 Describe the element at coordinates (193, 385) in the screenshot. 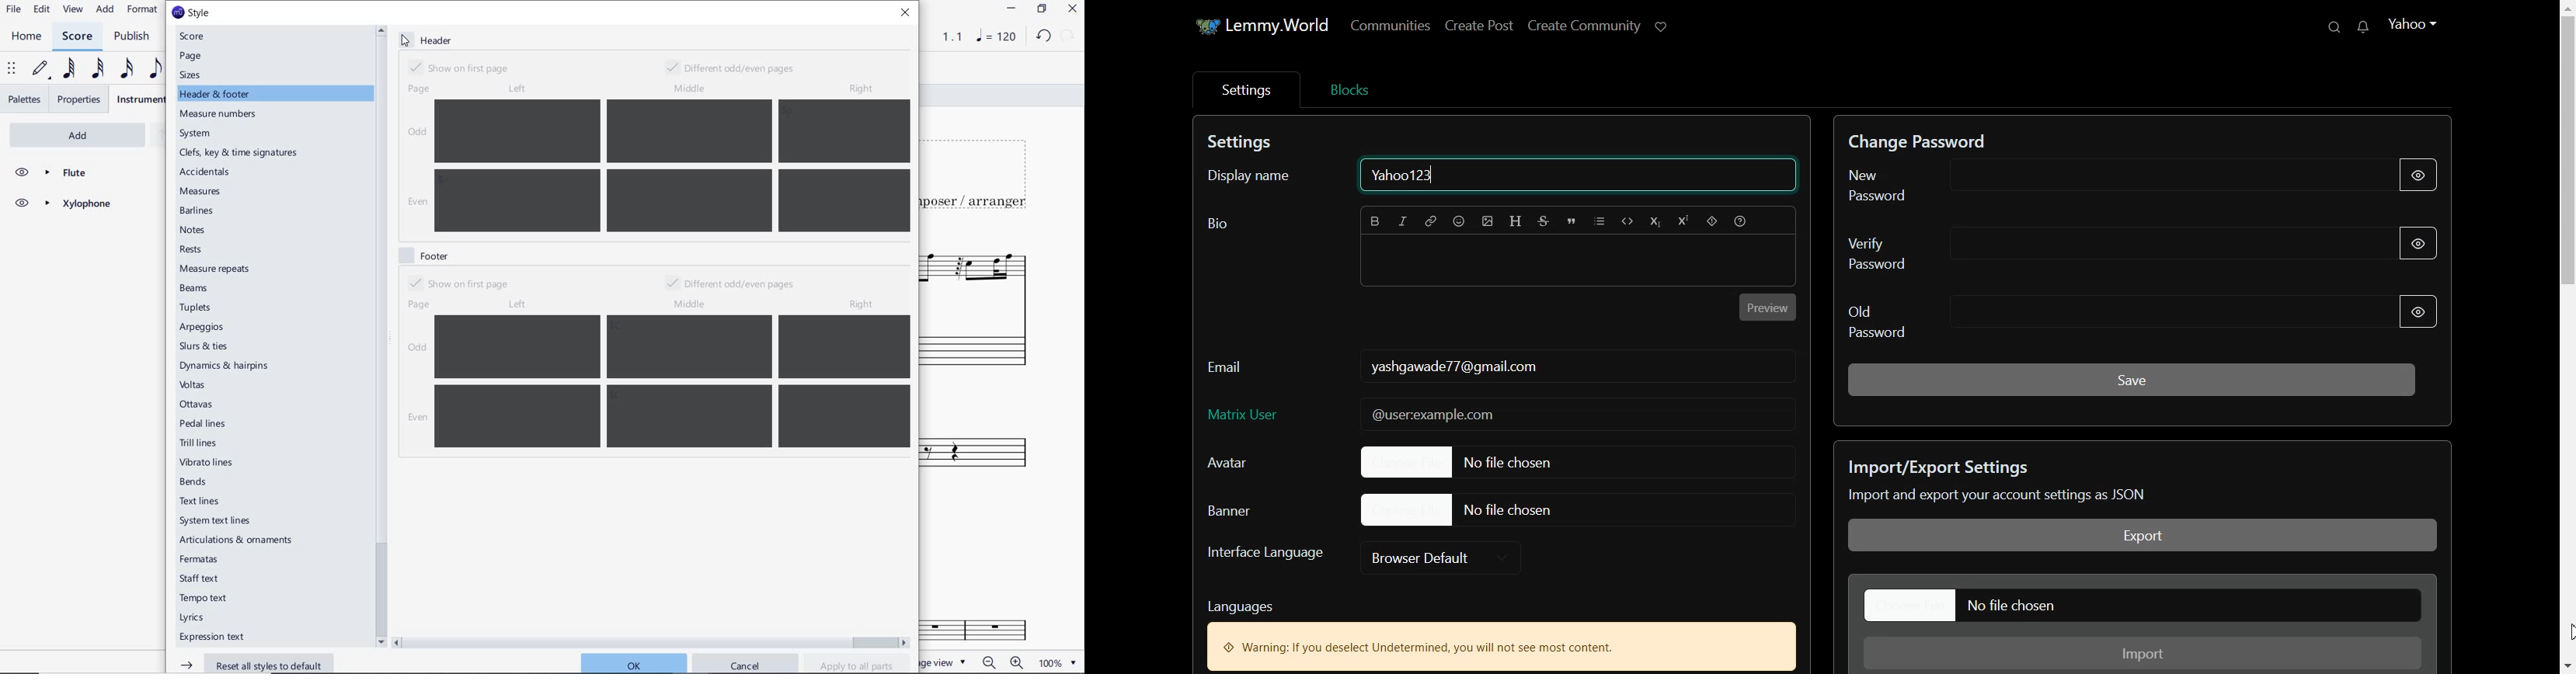

I see `voltas` at that location.